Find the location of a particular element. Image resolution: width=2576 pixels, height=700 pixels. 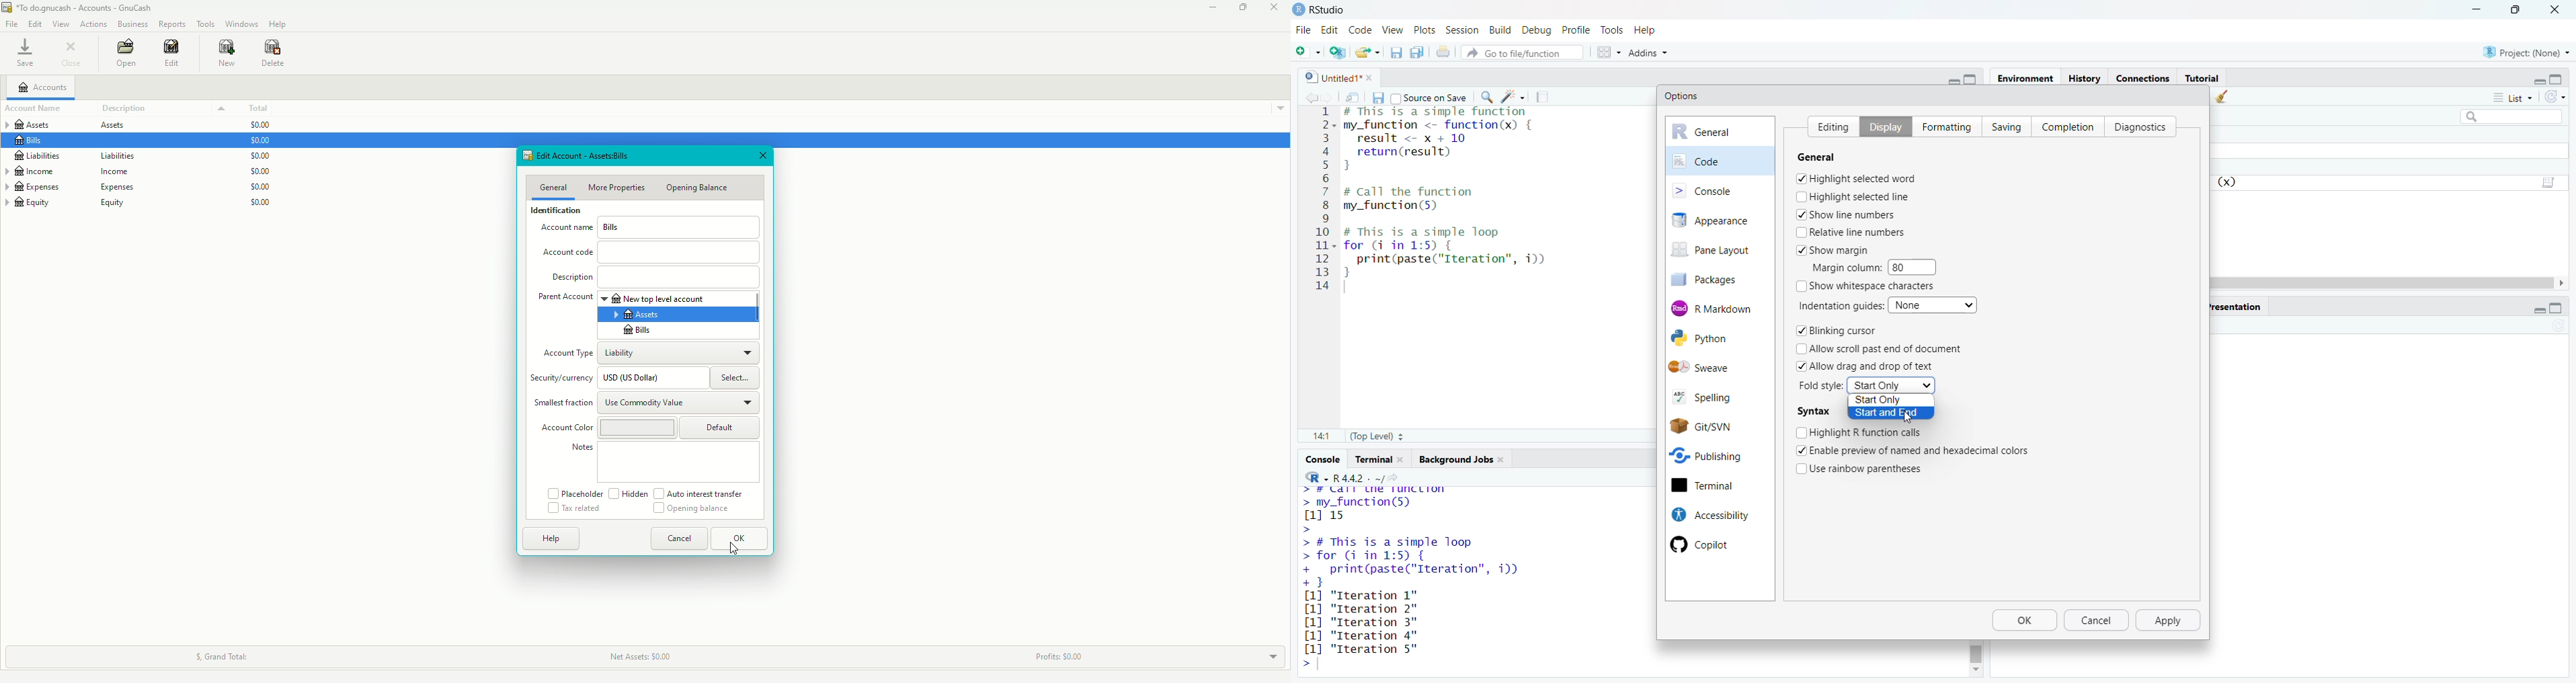

session is located at coordinates (1461, 28).